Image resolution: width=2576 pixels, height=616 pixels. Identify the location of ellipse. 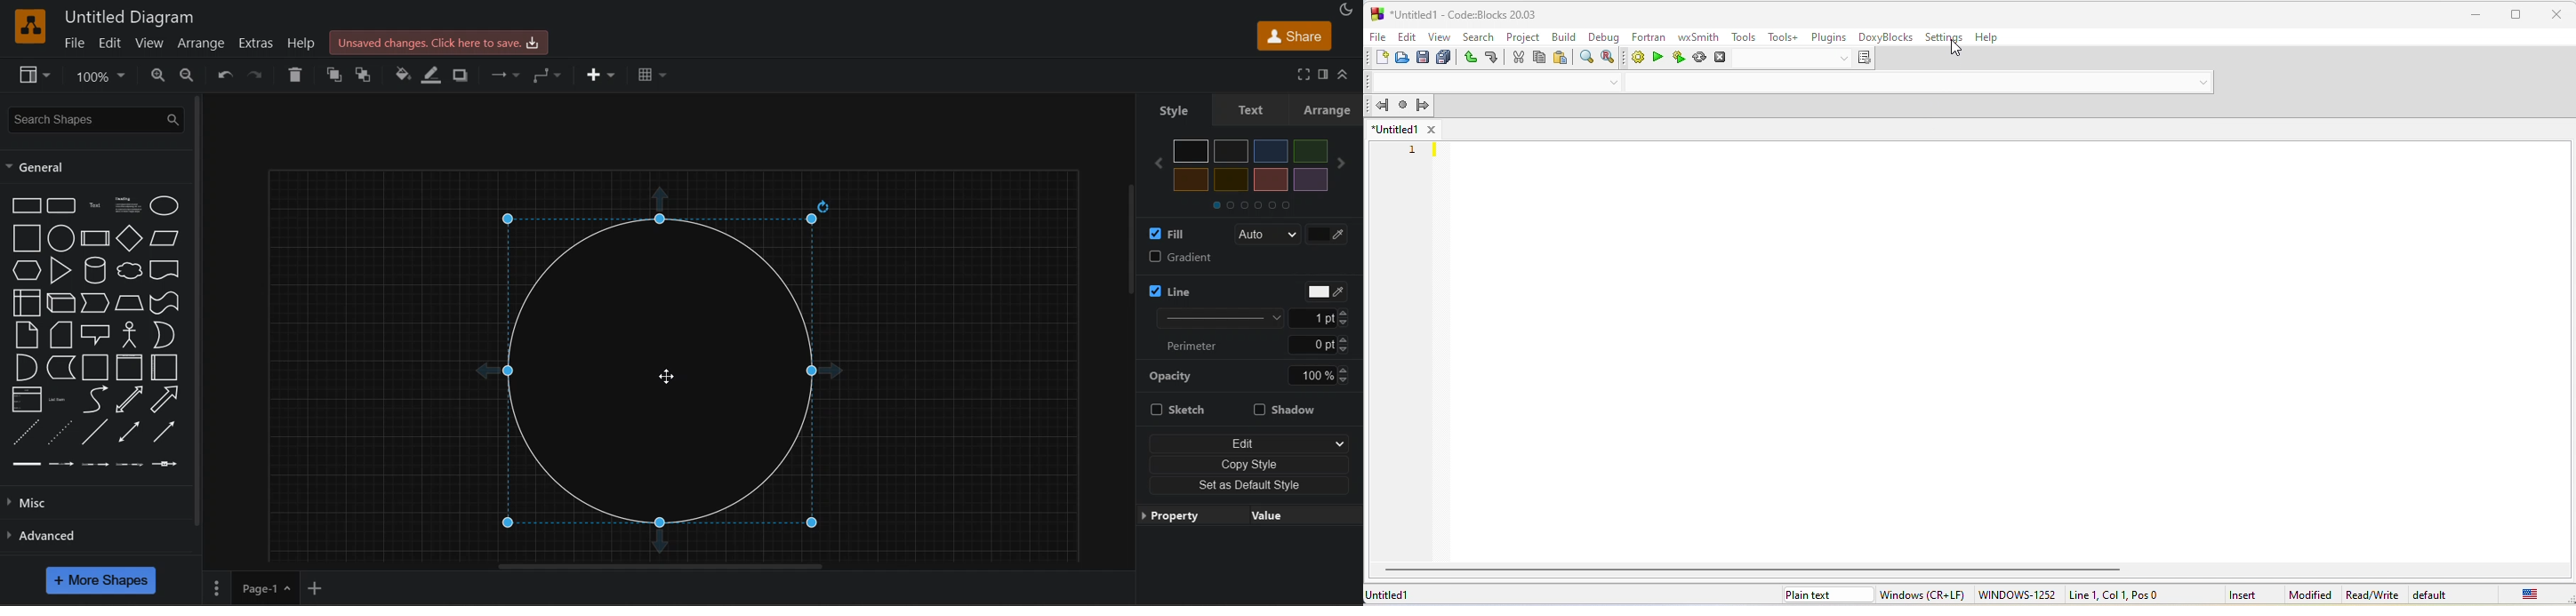
(166, 206).